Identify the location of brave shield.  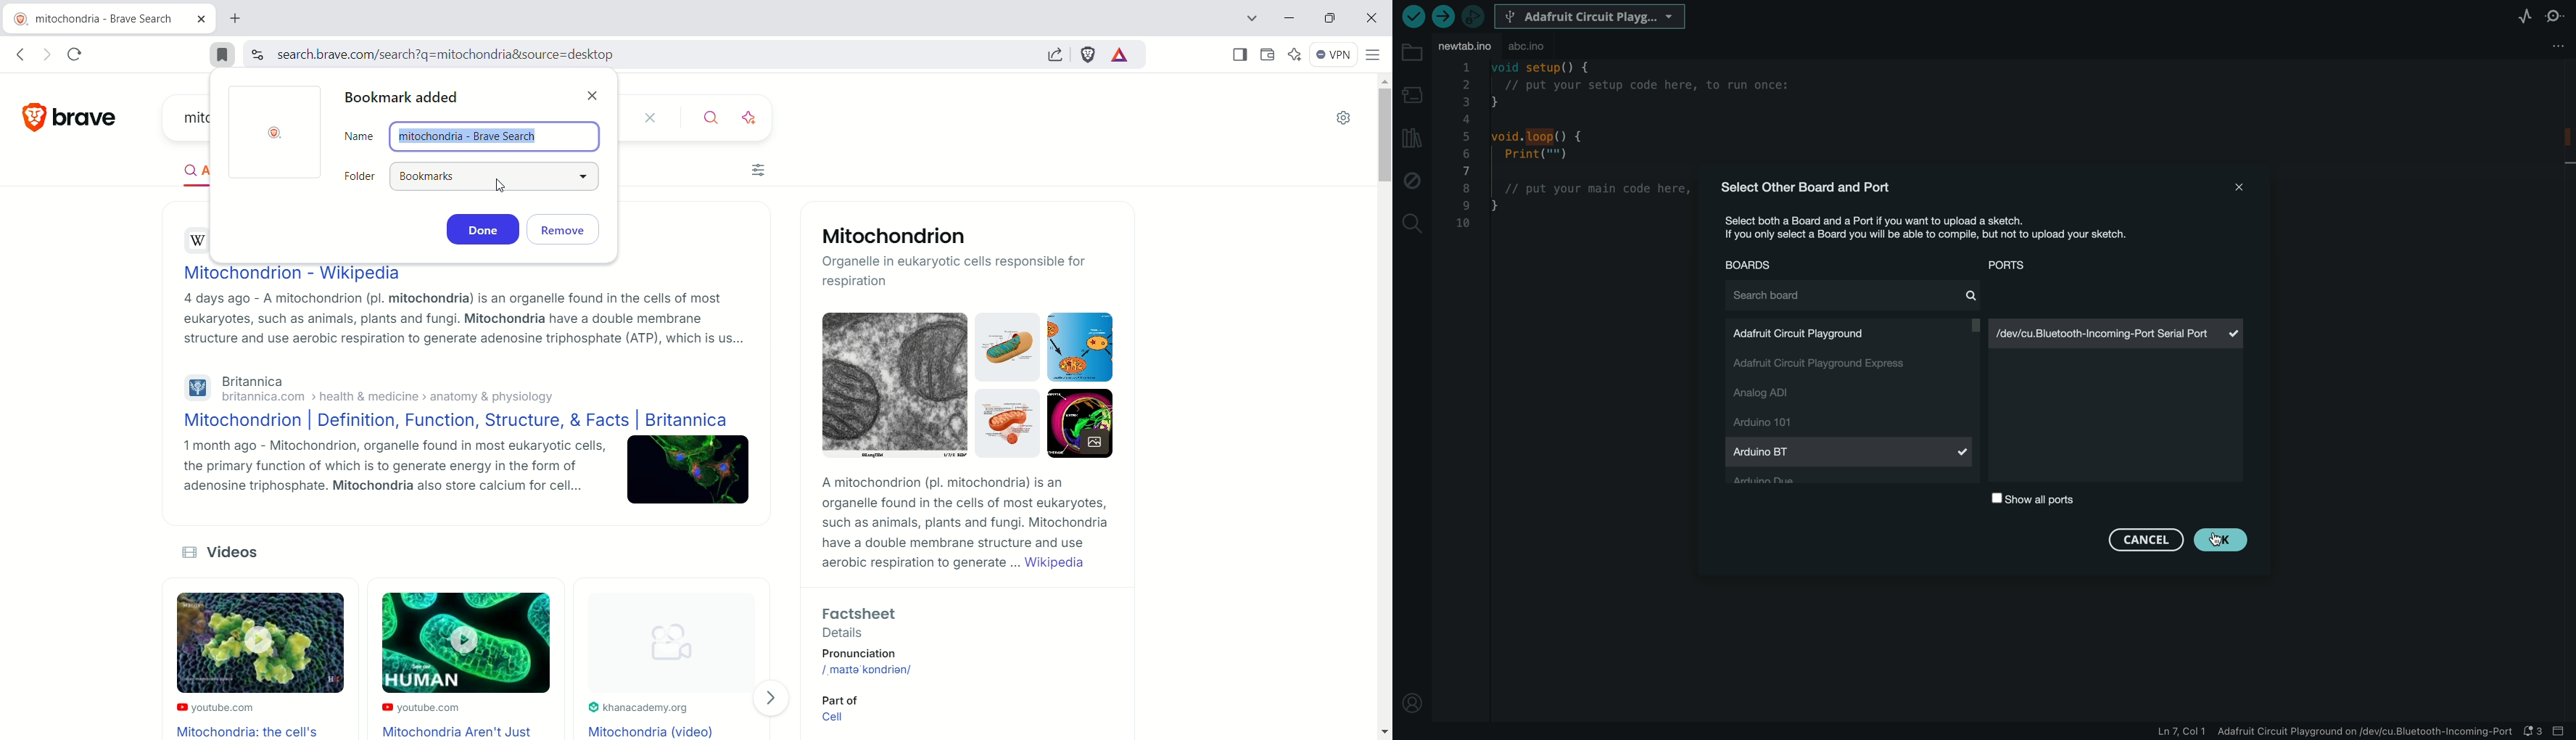
(1090, 53).